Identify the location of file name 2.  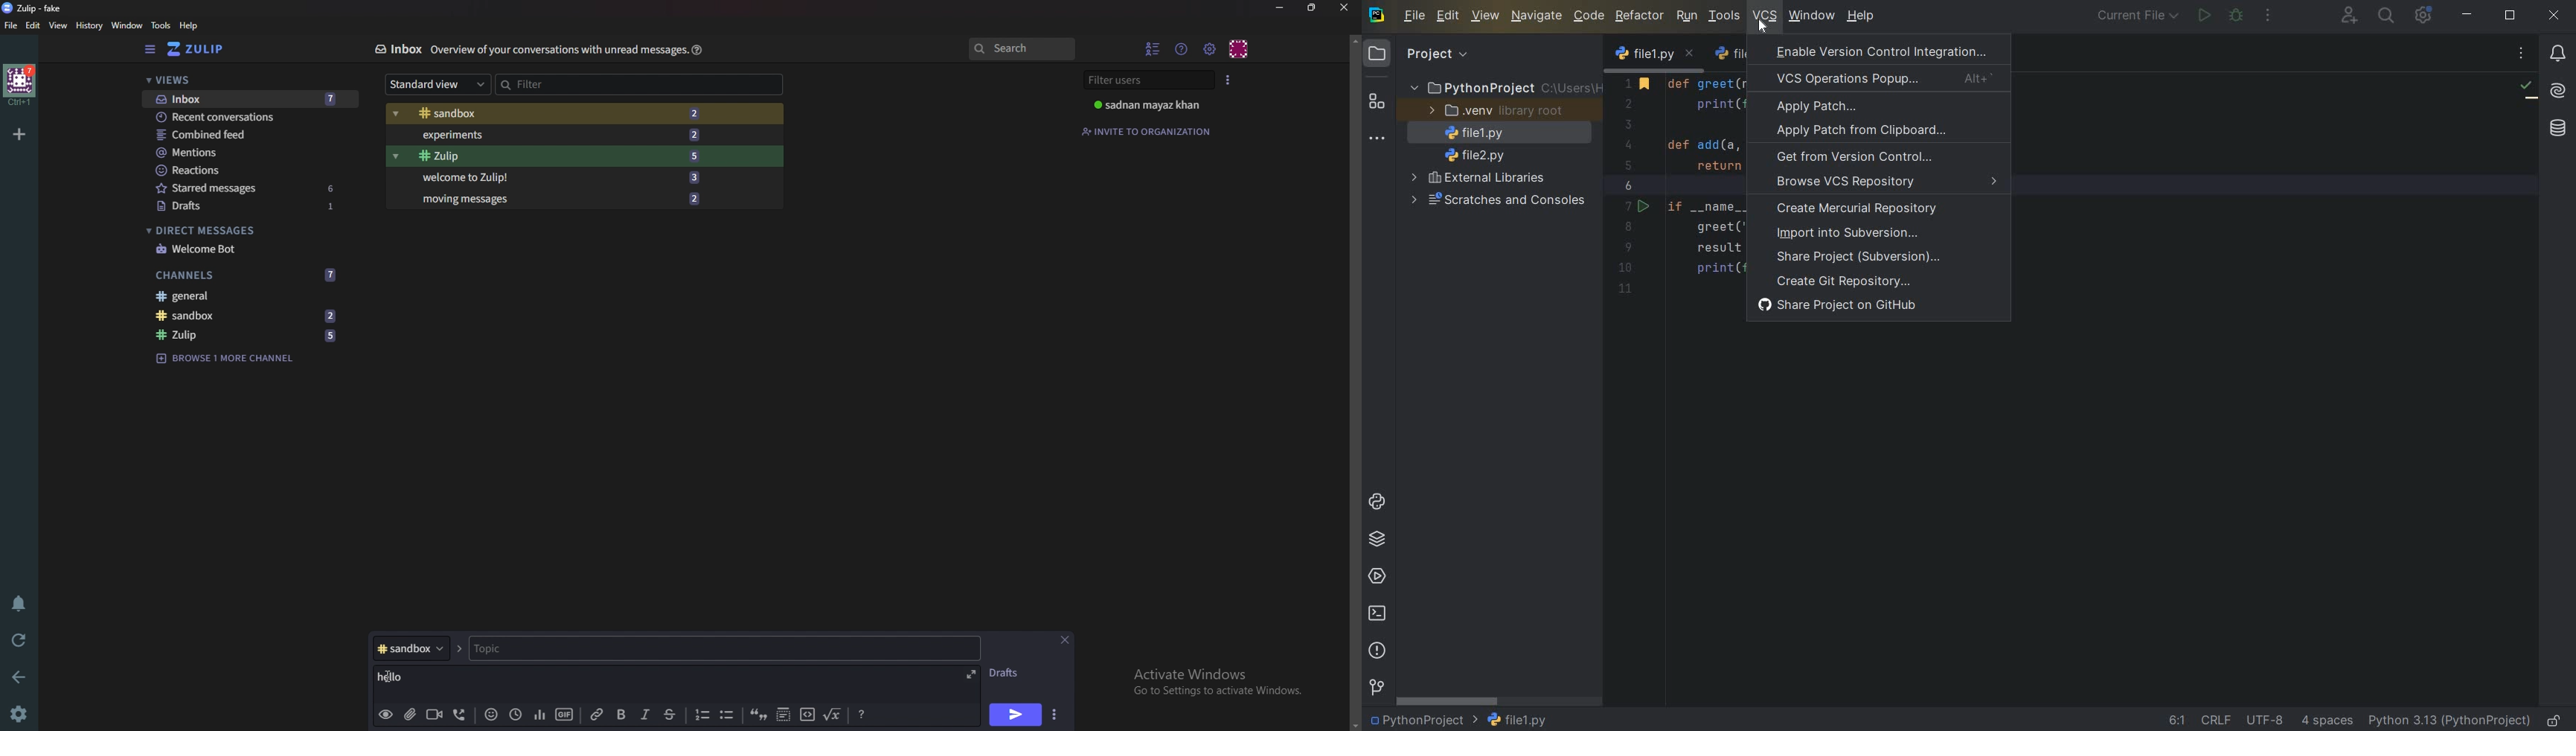
(1475, 155).